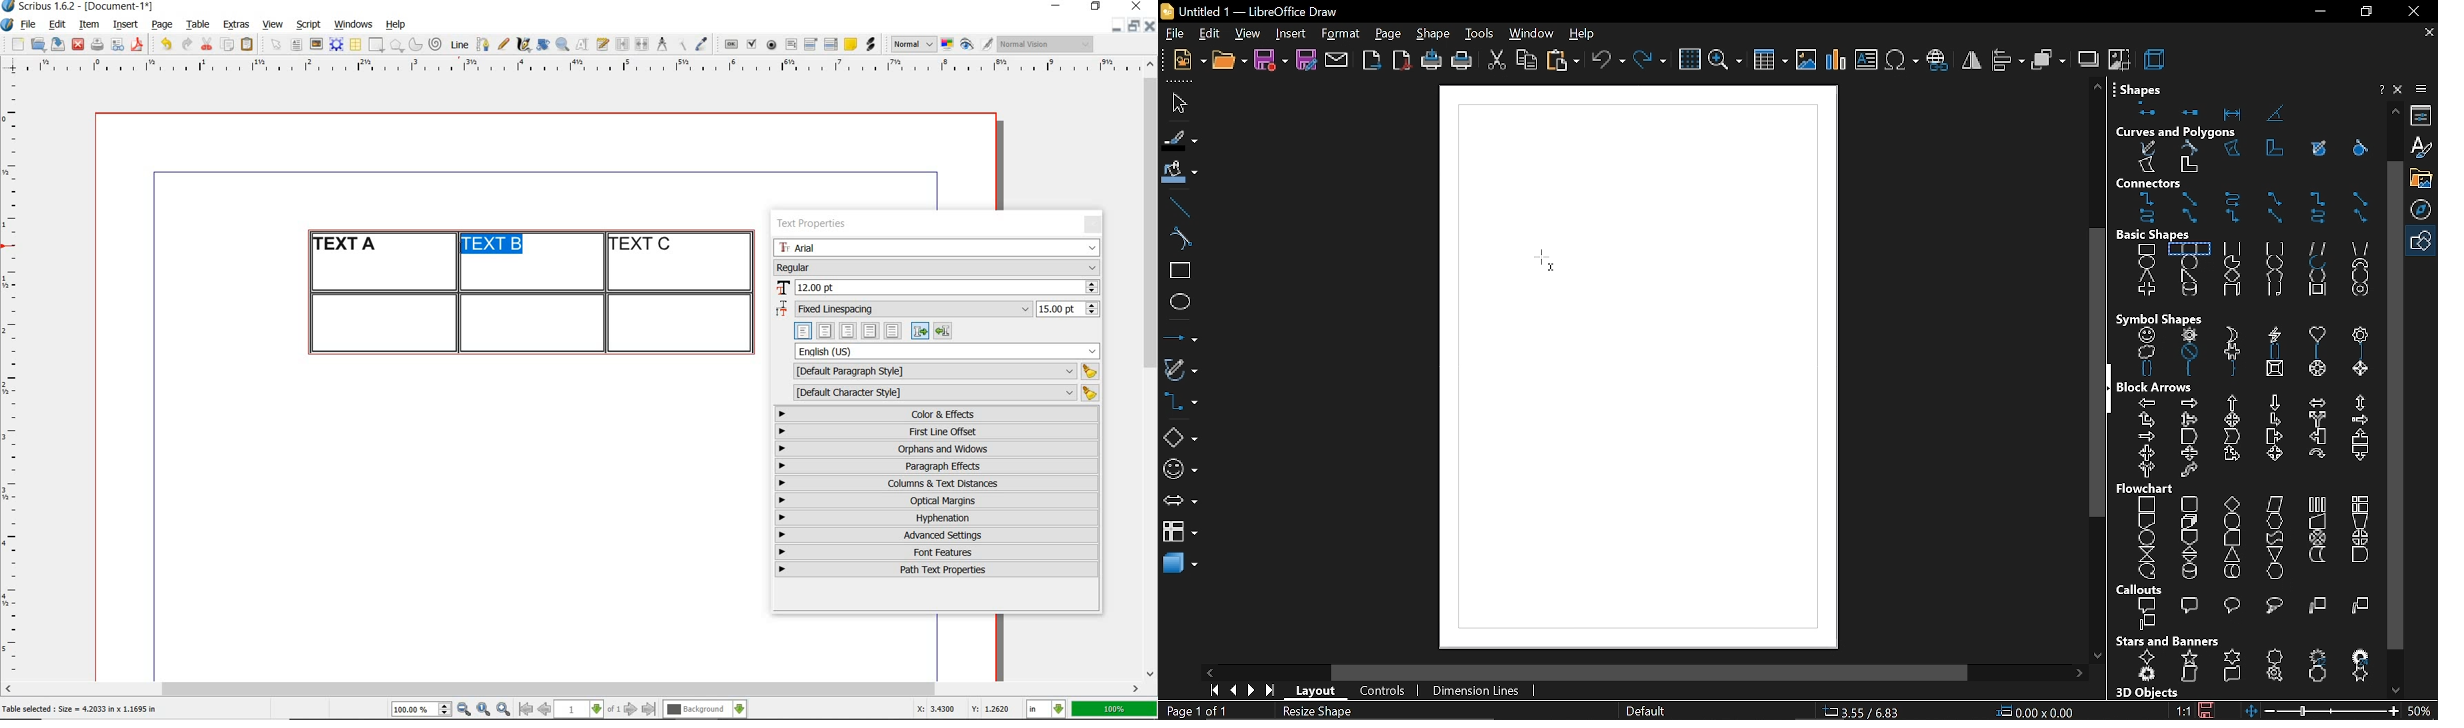 The height and width of the screenshot is (728, 2464). Describe the element at coordinates (1270, 61) in the screenshot. I see `save` at that location.